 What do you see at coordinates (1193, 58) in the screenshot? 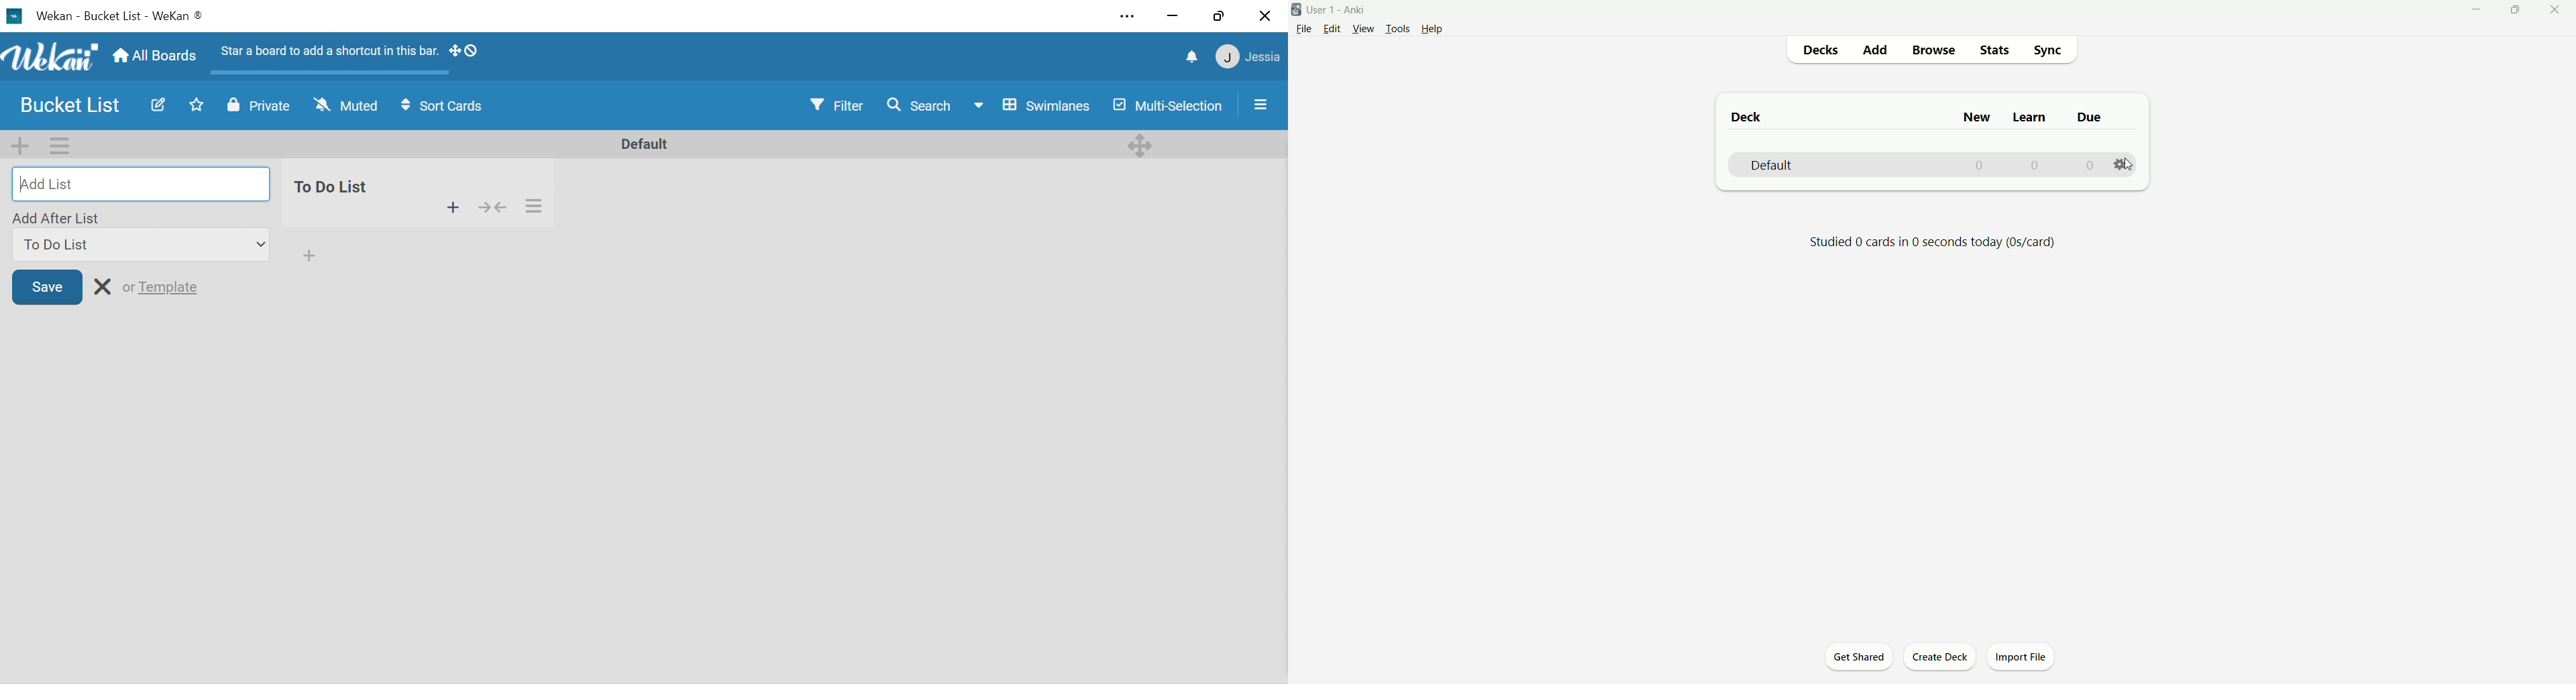
I see `notifications` at bounding box center [1193, 58].